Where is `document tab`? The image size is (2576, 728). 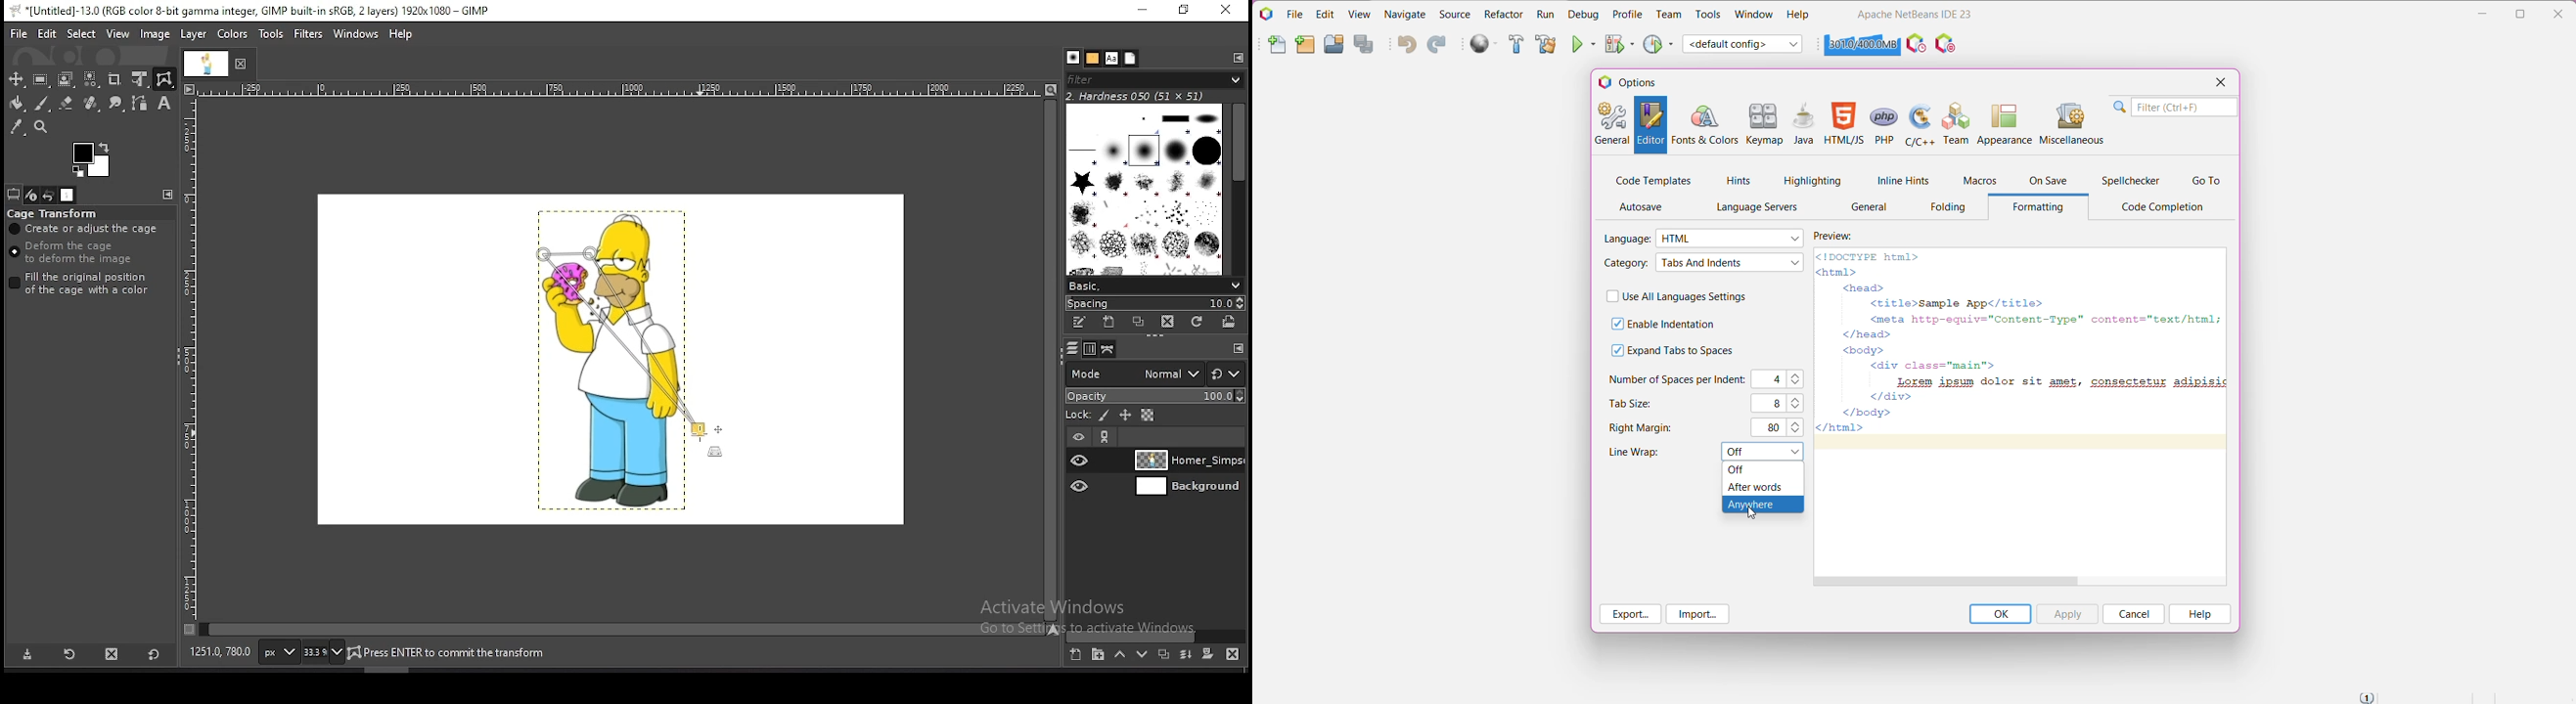 document tab is located at coordinates (207, 66).